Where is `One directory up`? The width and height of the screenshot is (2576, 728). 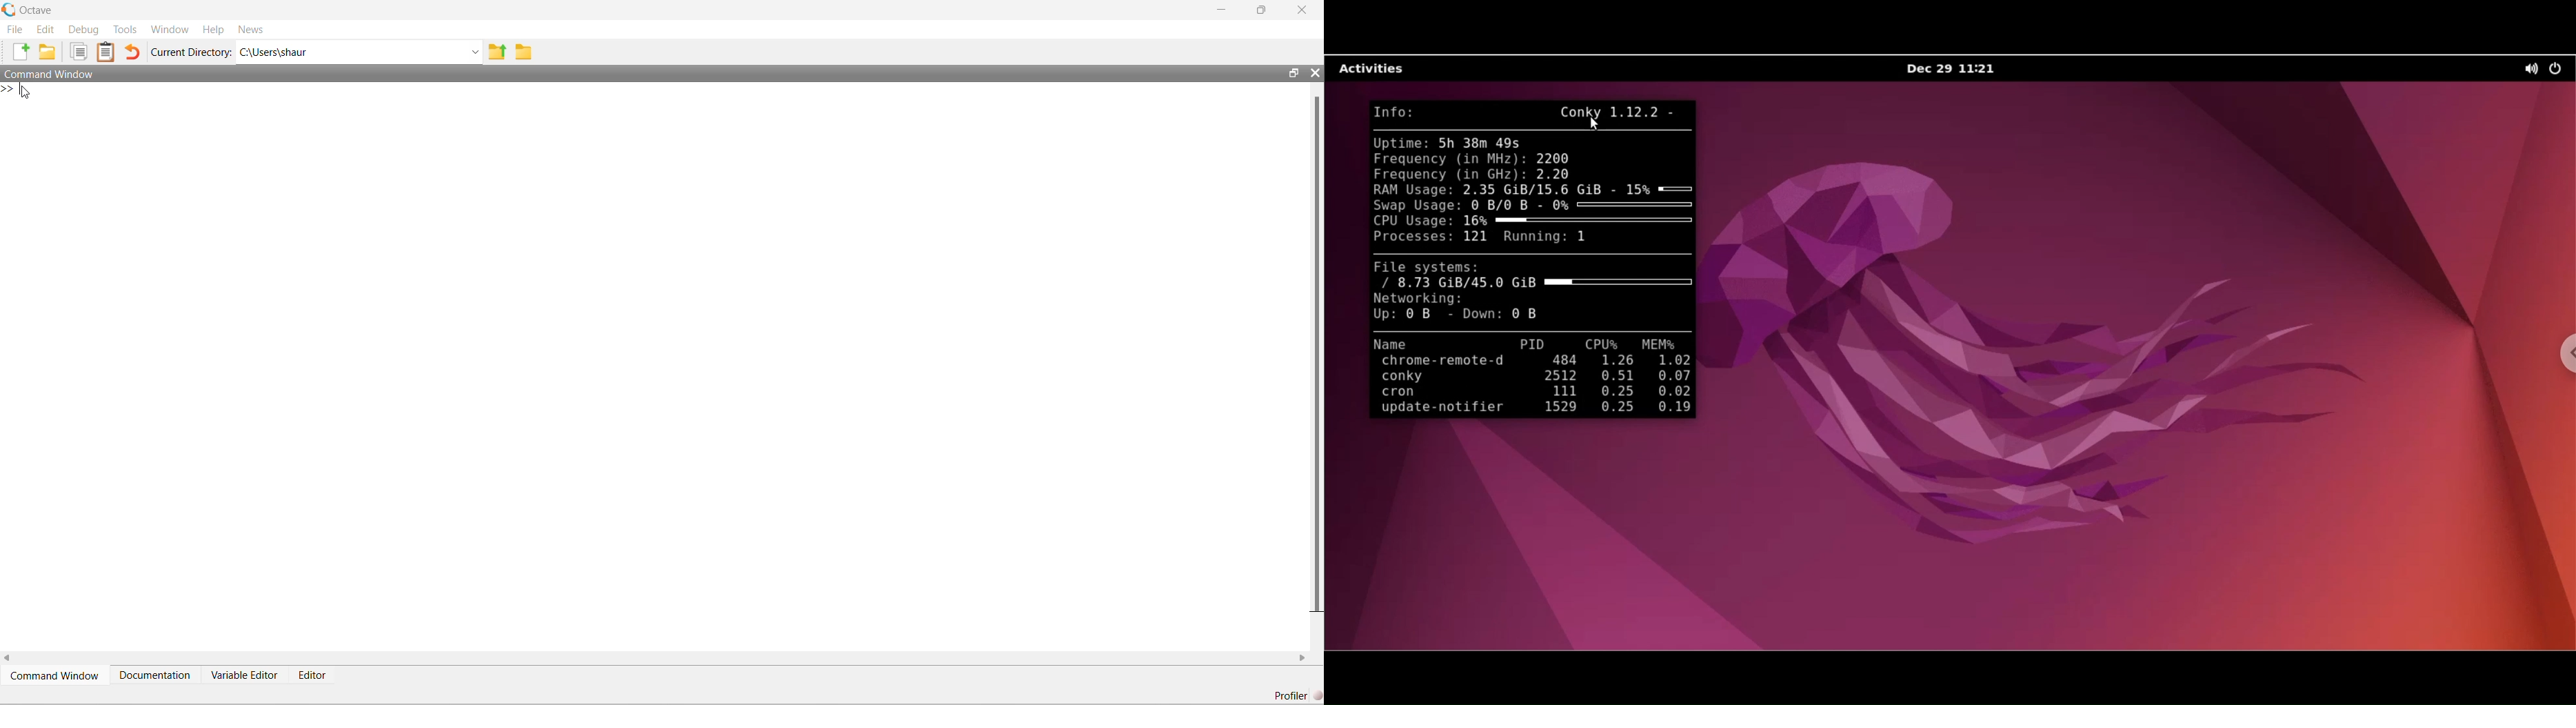
One directory up is located at coordinates (497, 51).